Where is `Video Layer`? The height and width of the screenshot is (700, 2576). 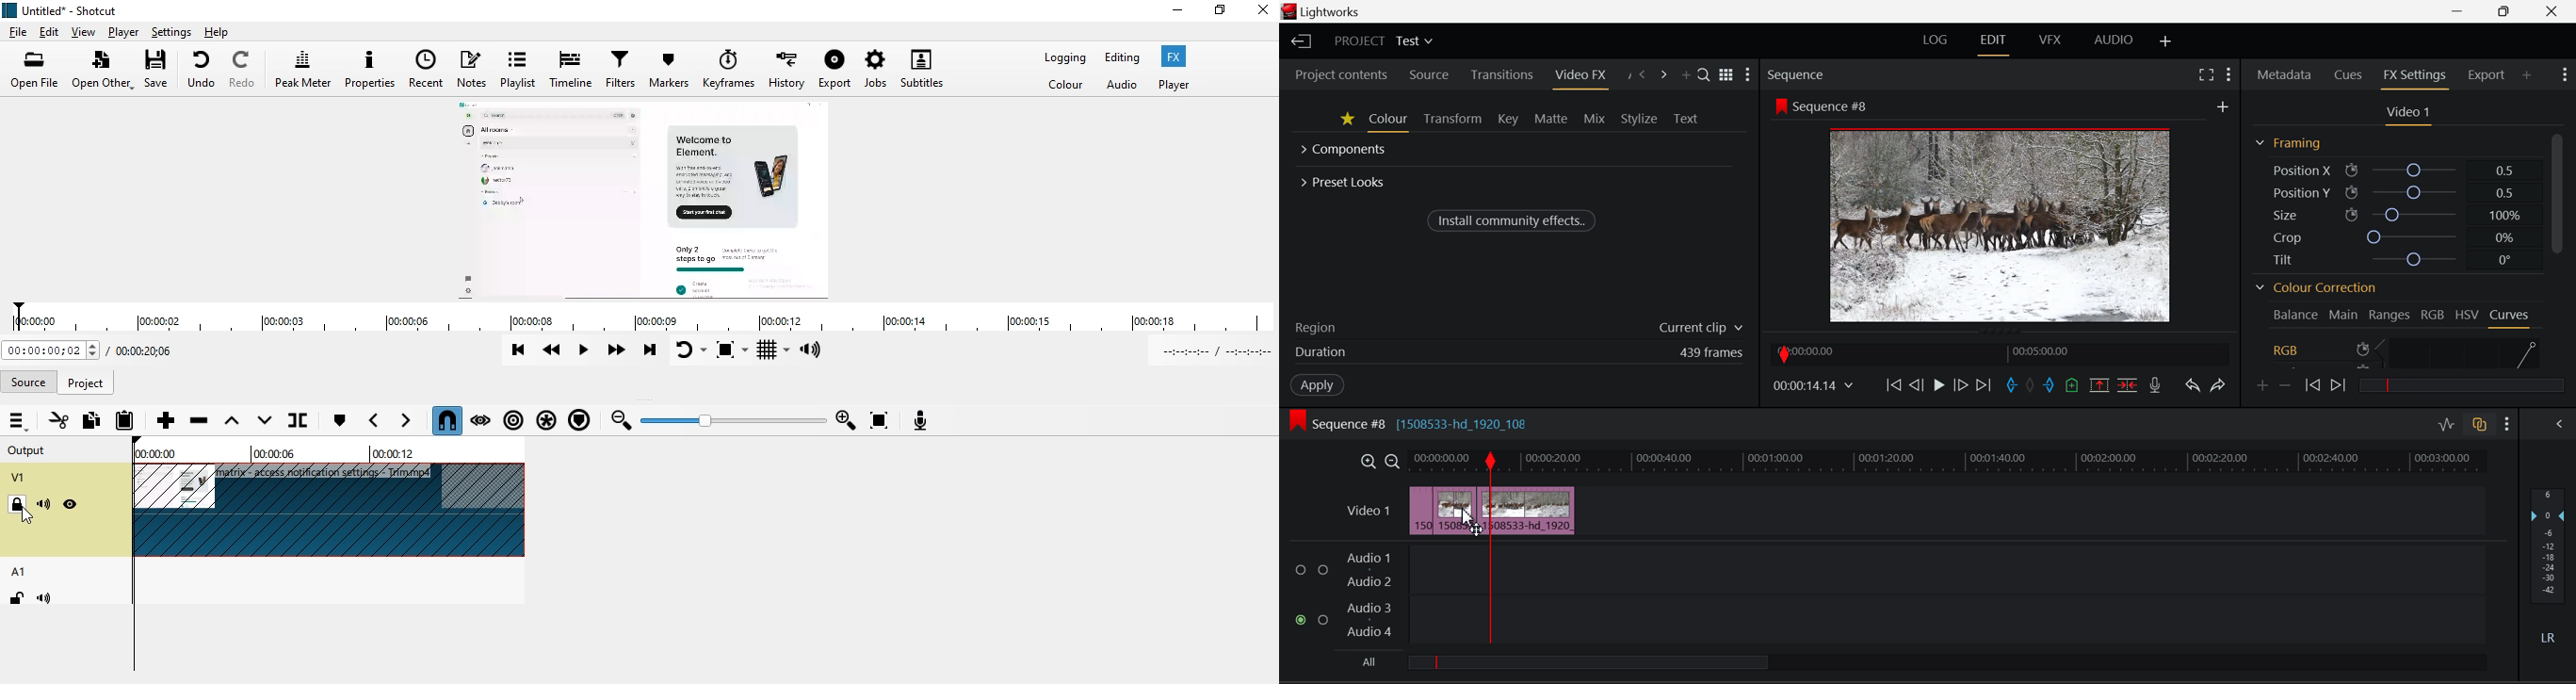 Video Layer is located at coordinates (1368, 514).